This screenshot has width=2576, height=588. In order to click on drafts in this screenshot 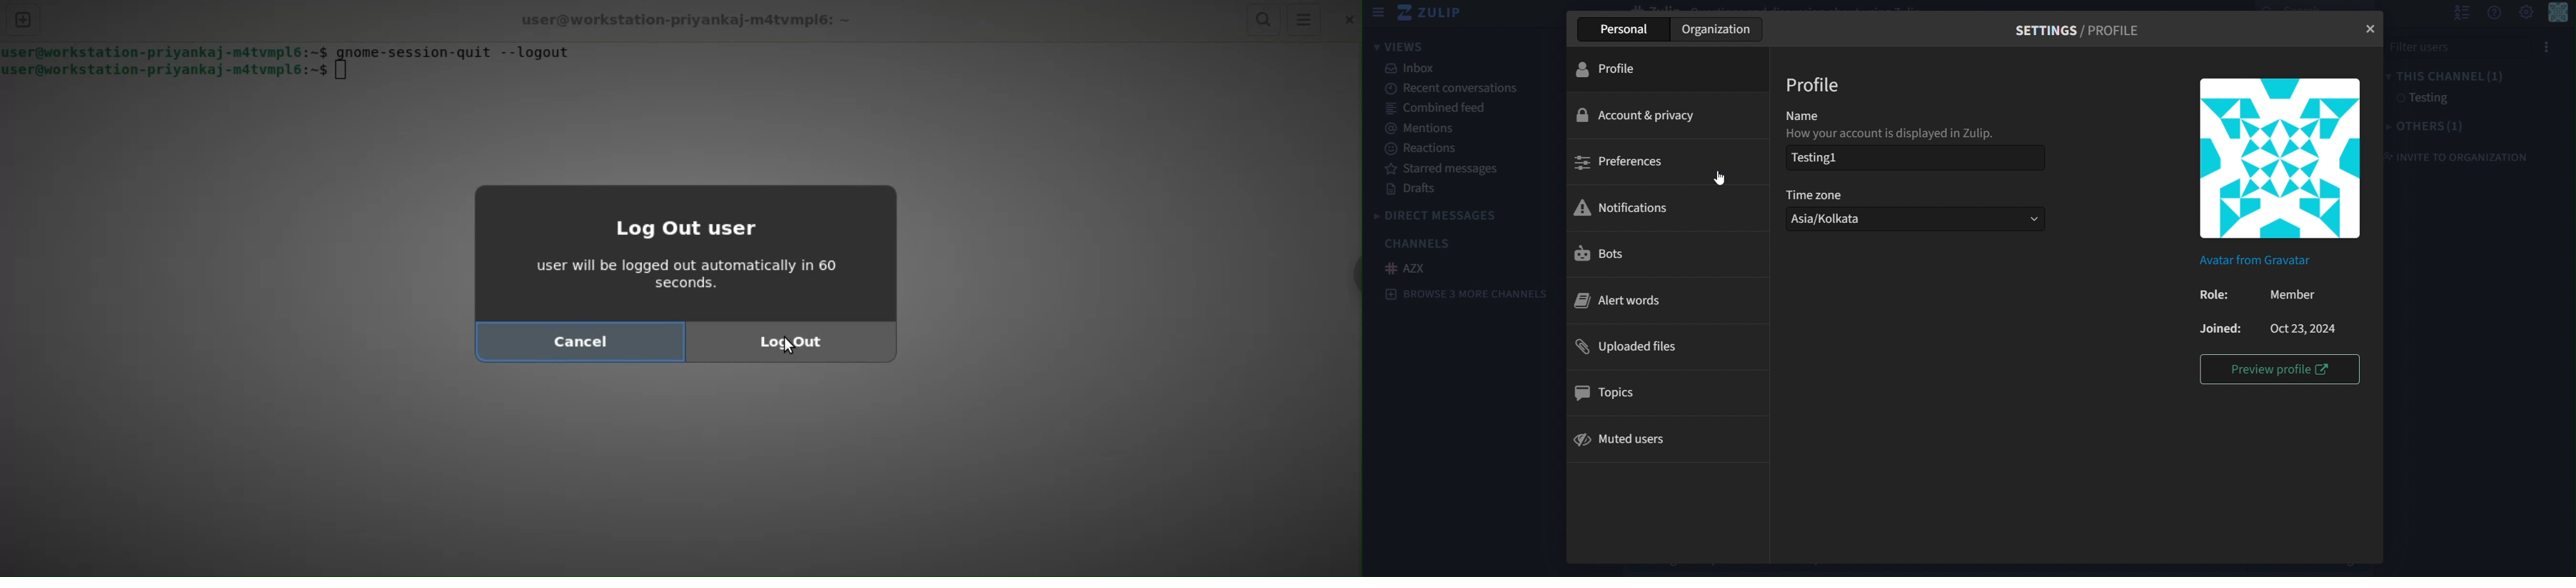, I will do `click(1409, 189)`.